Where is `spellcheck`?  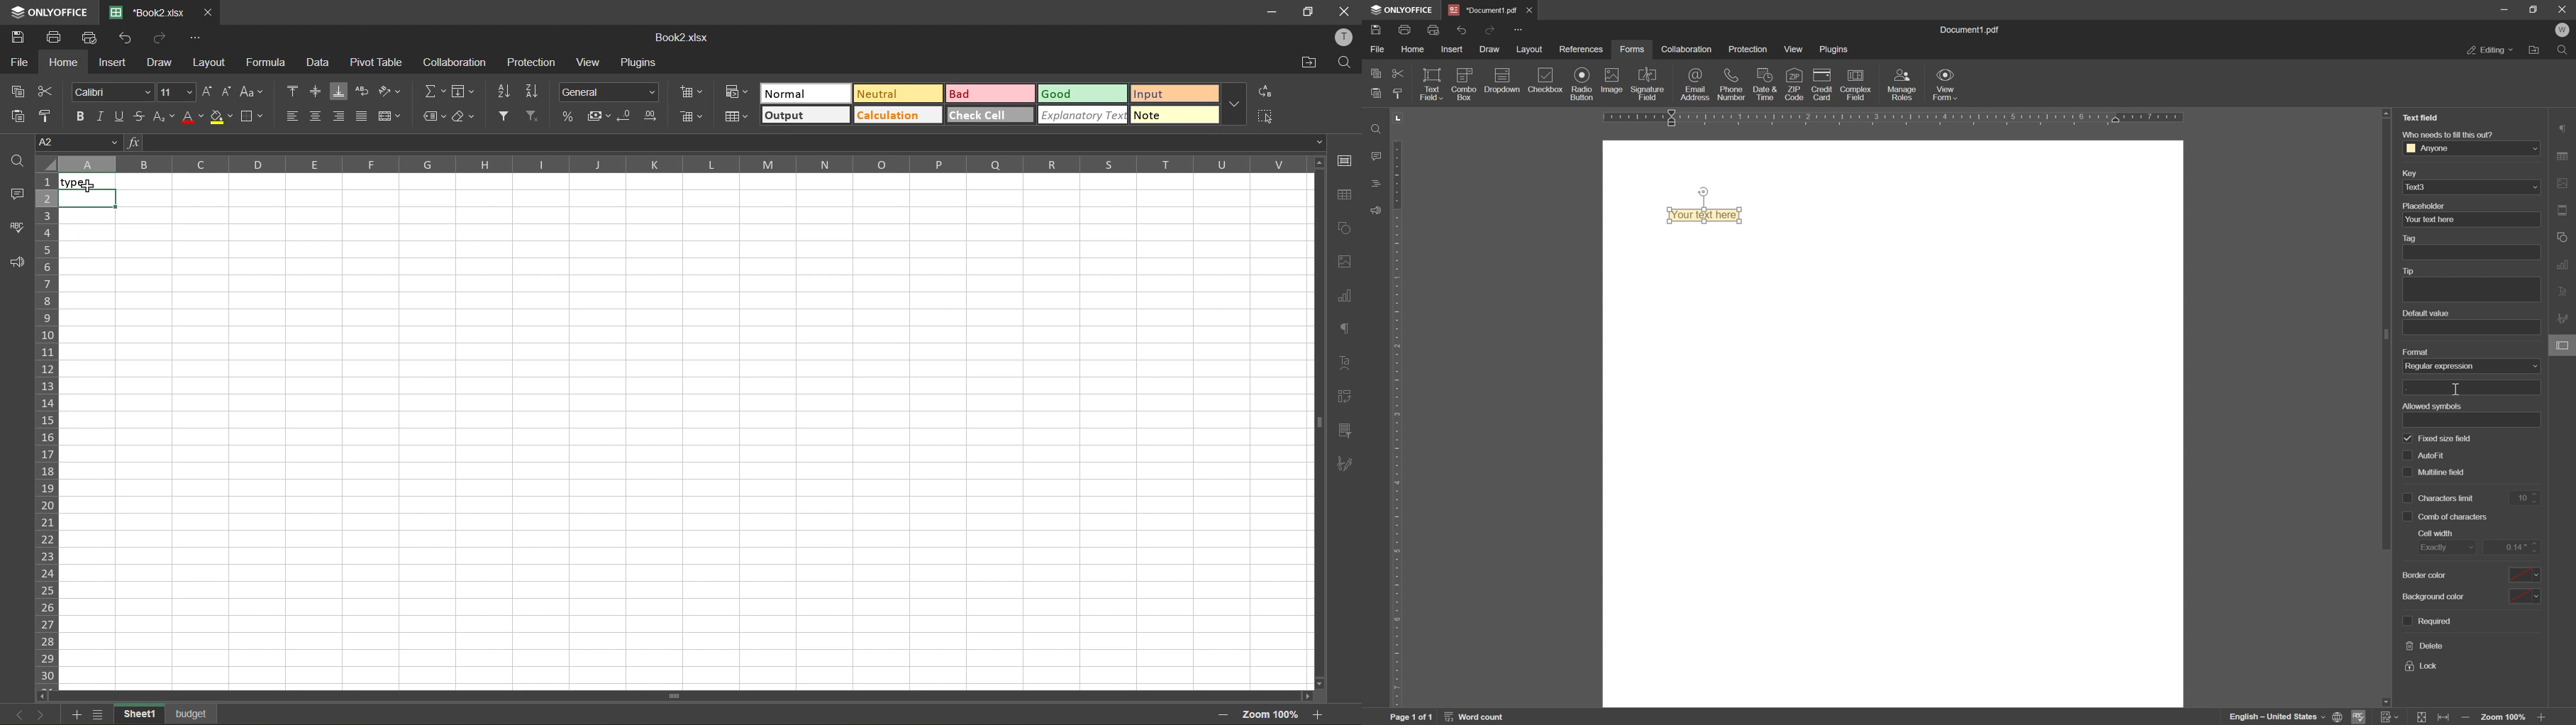 spellcheck is located at coordinates (16, 228).